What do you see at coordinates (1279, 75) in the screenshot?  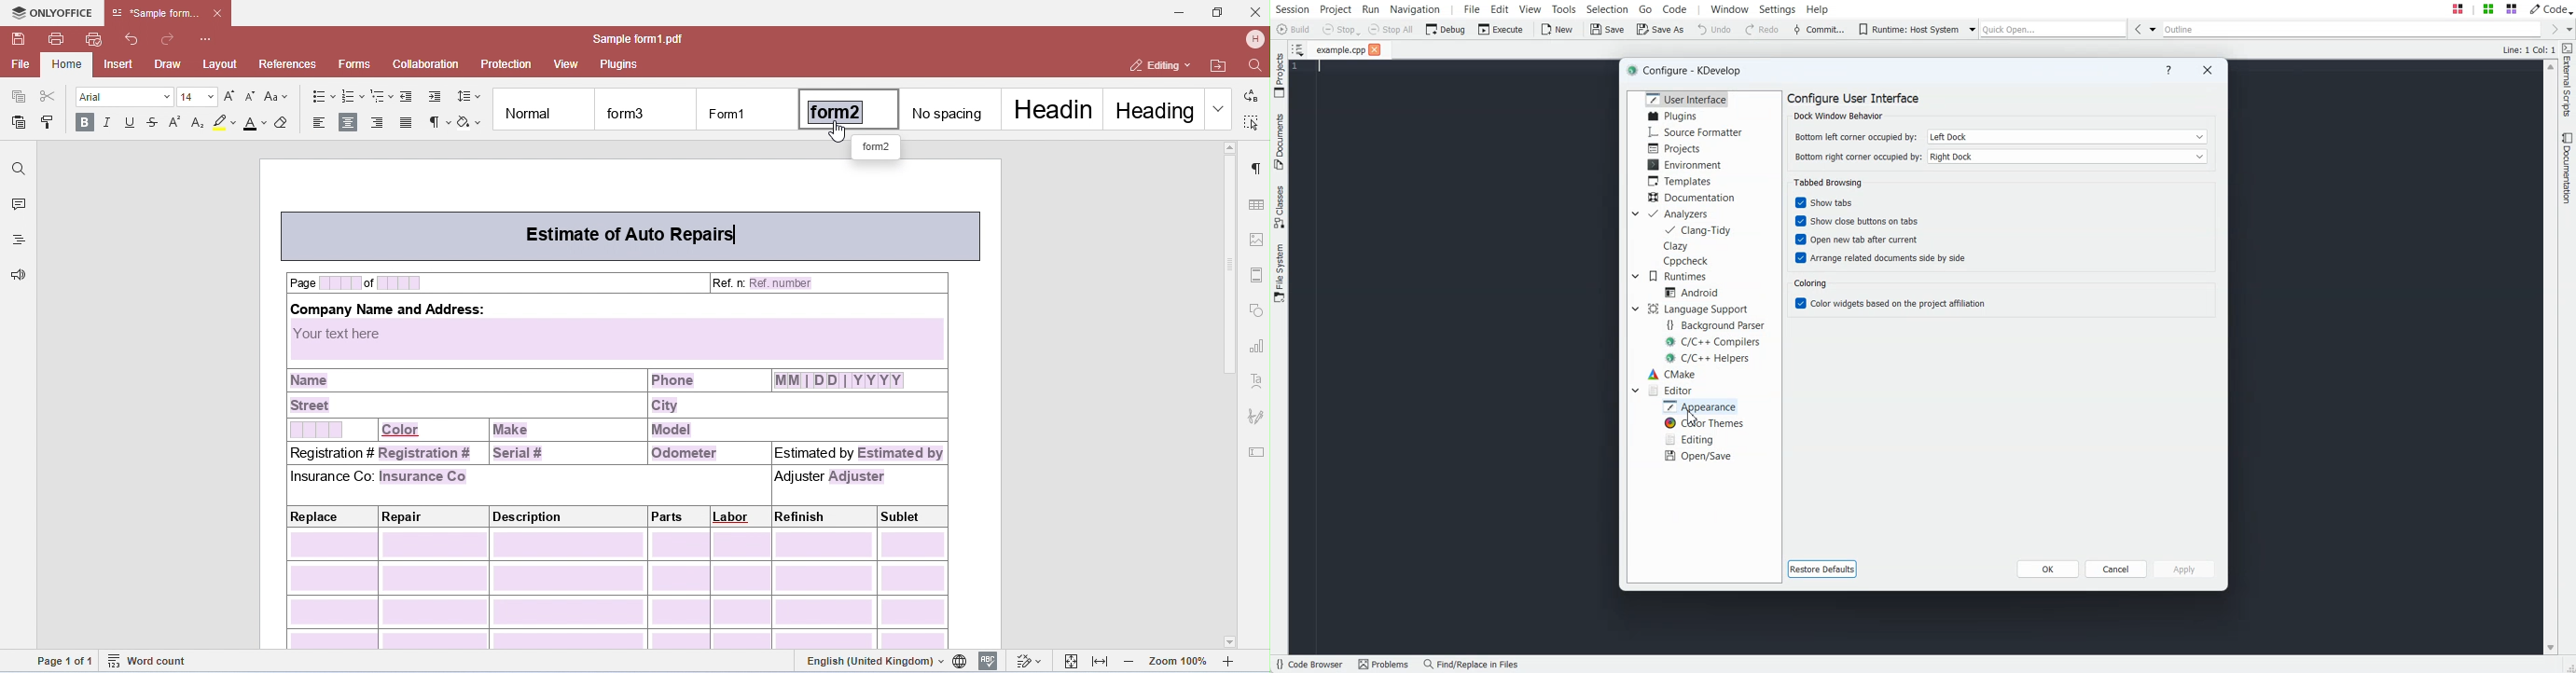 I see `Projects` at bounding box center [1279, 75].